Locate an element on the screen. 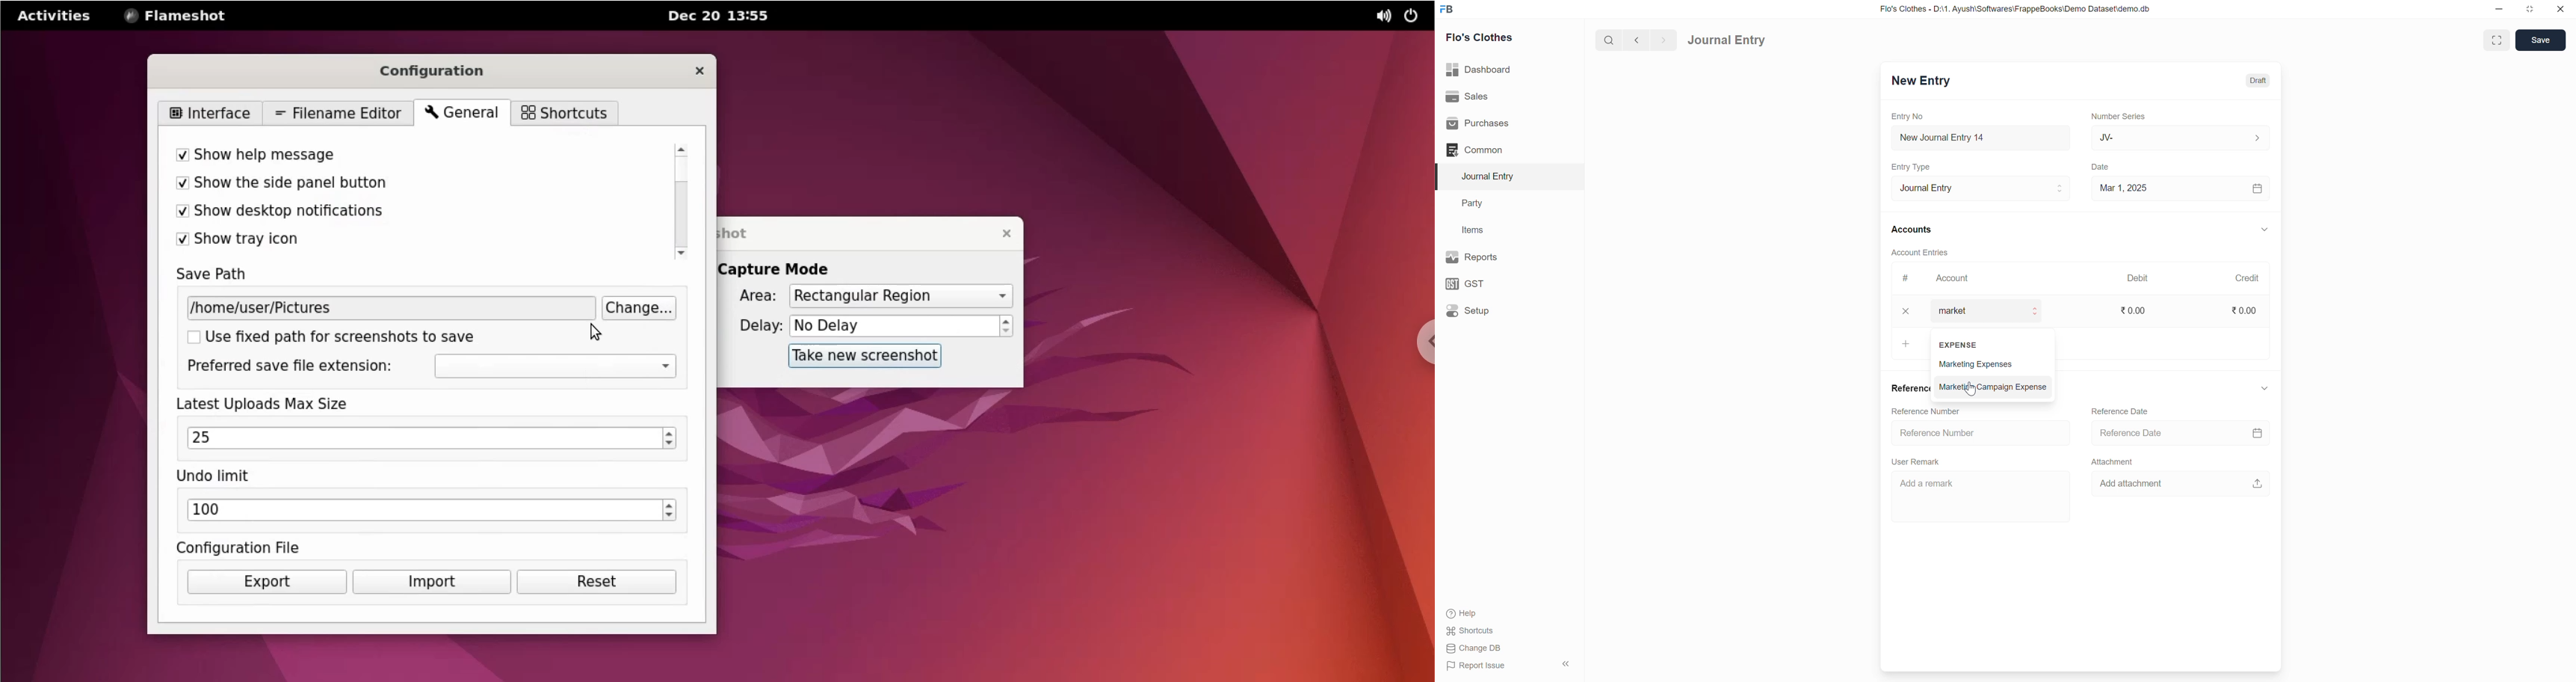 This screenshot has height=700, width=2576. Add attachment is located at coordinates (2140, 484).